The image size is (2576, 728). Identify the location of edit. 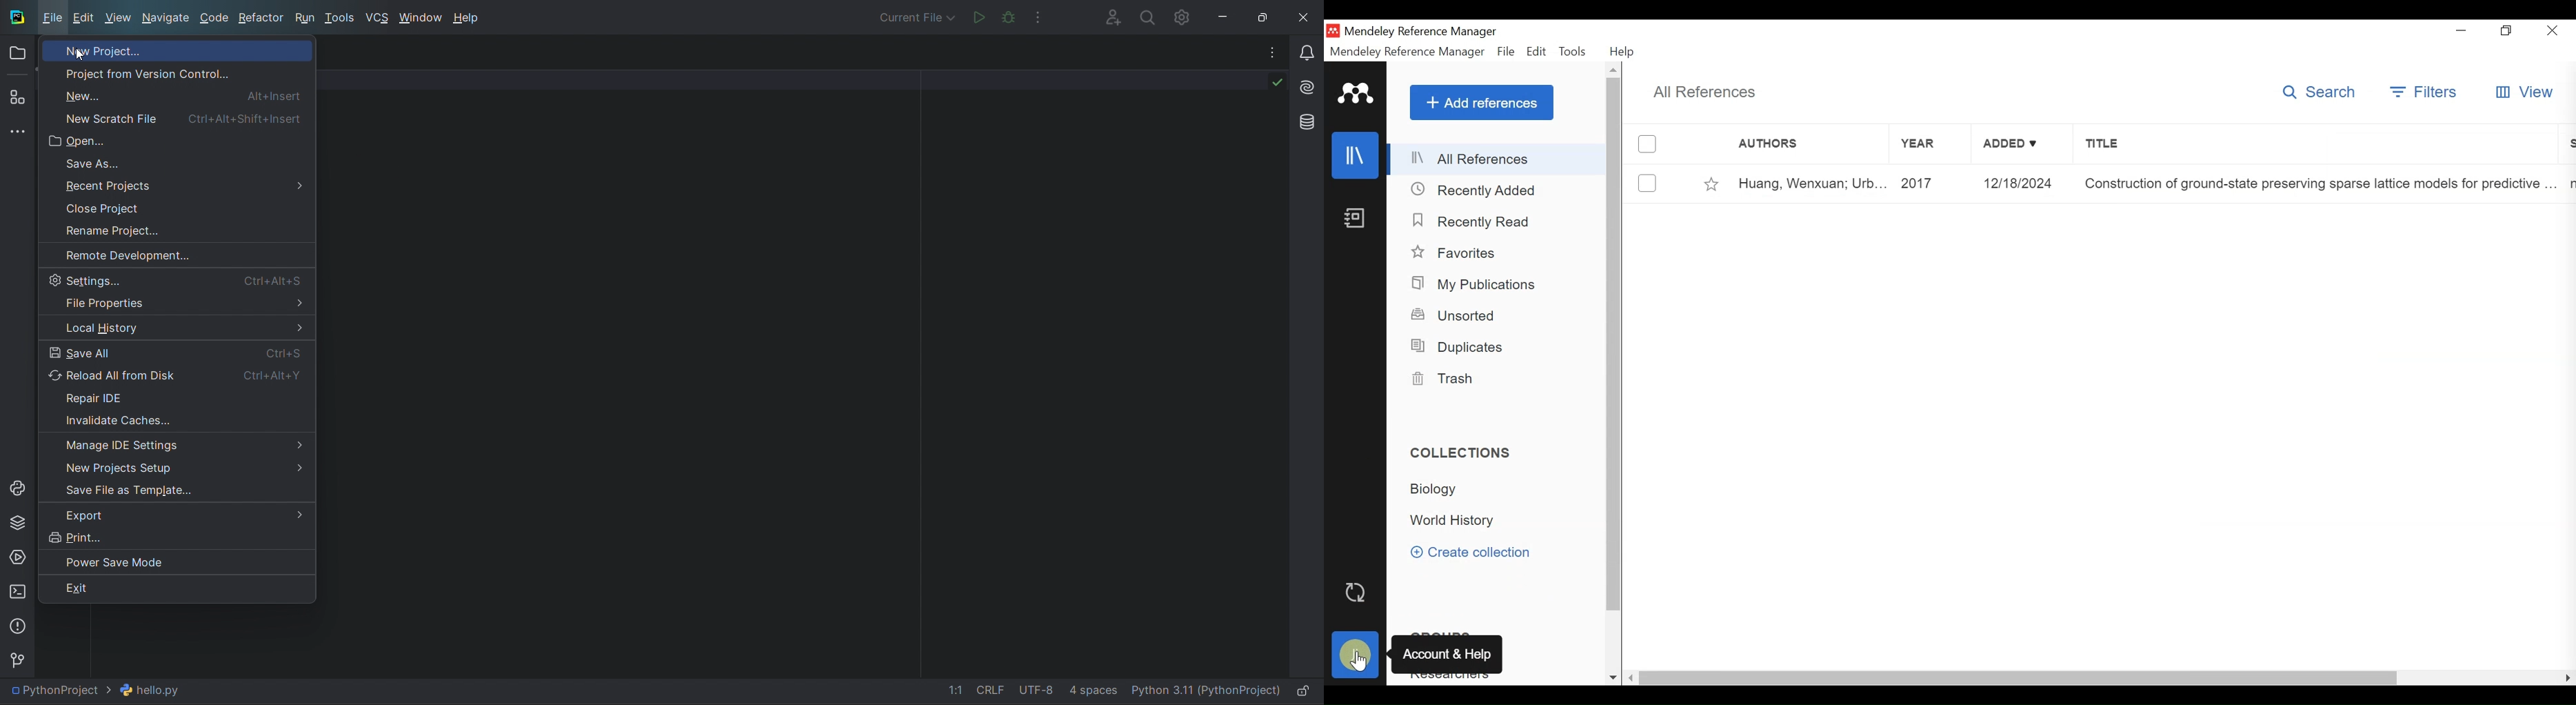
(85, 20).